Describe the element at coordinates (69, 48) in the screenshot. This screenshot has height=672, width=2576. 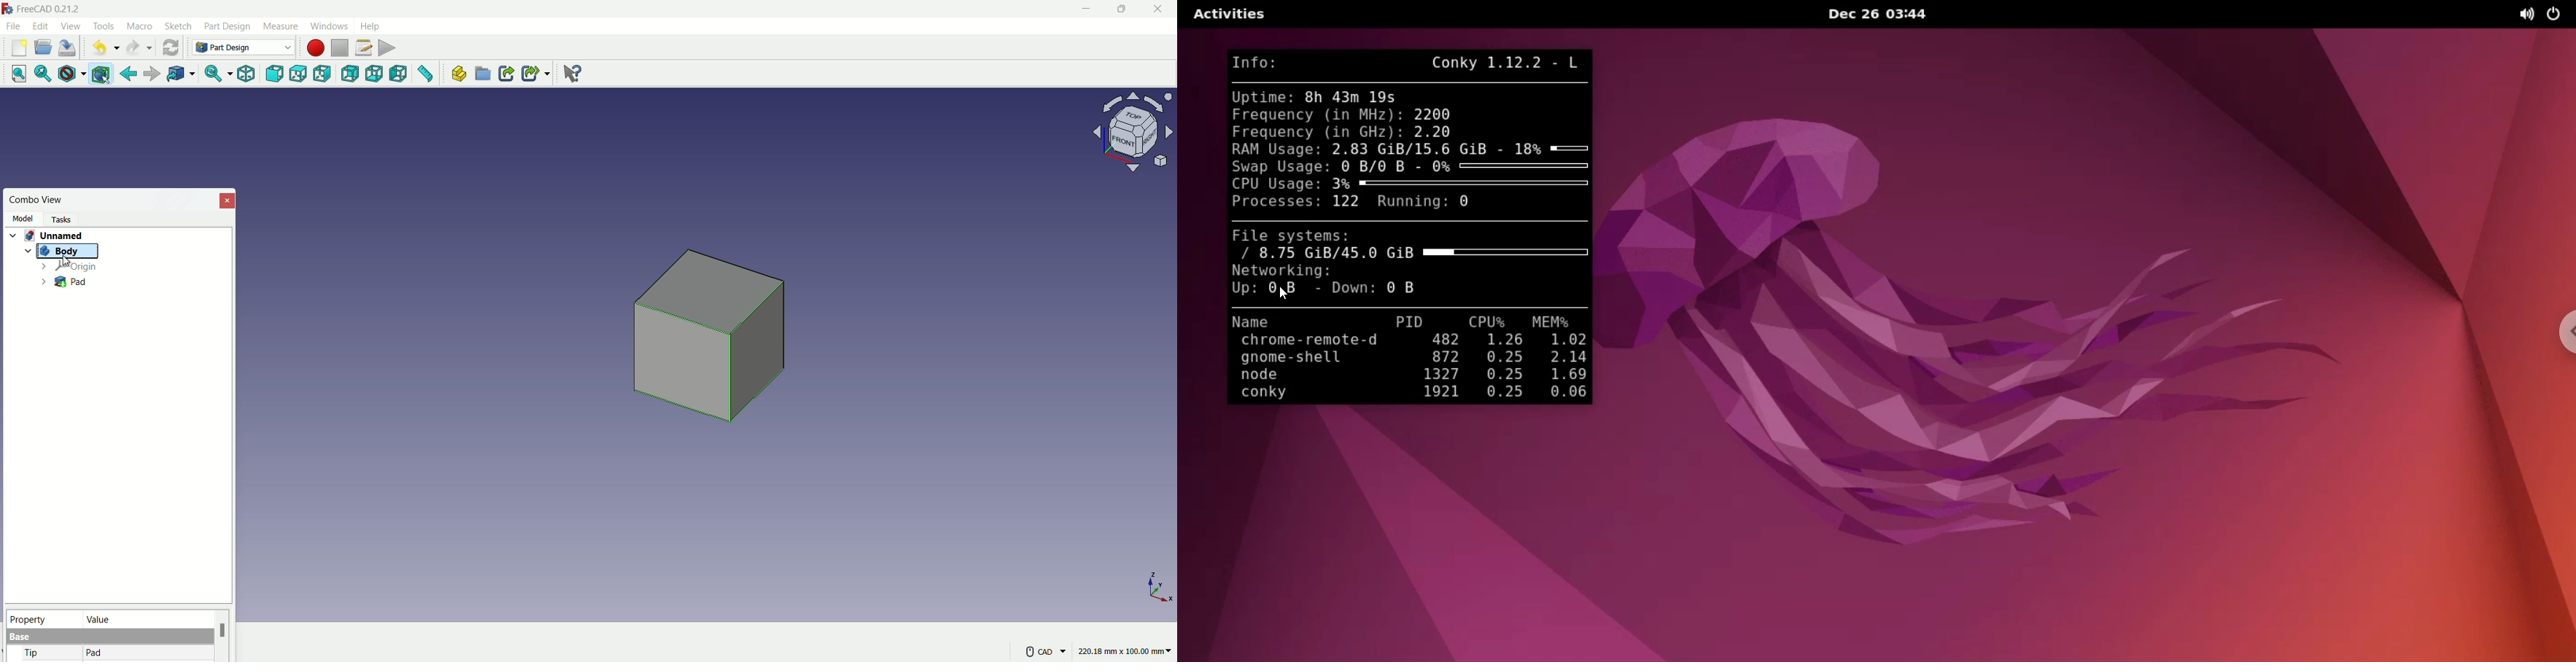
I see `save file` at that location.